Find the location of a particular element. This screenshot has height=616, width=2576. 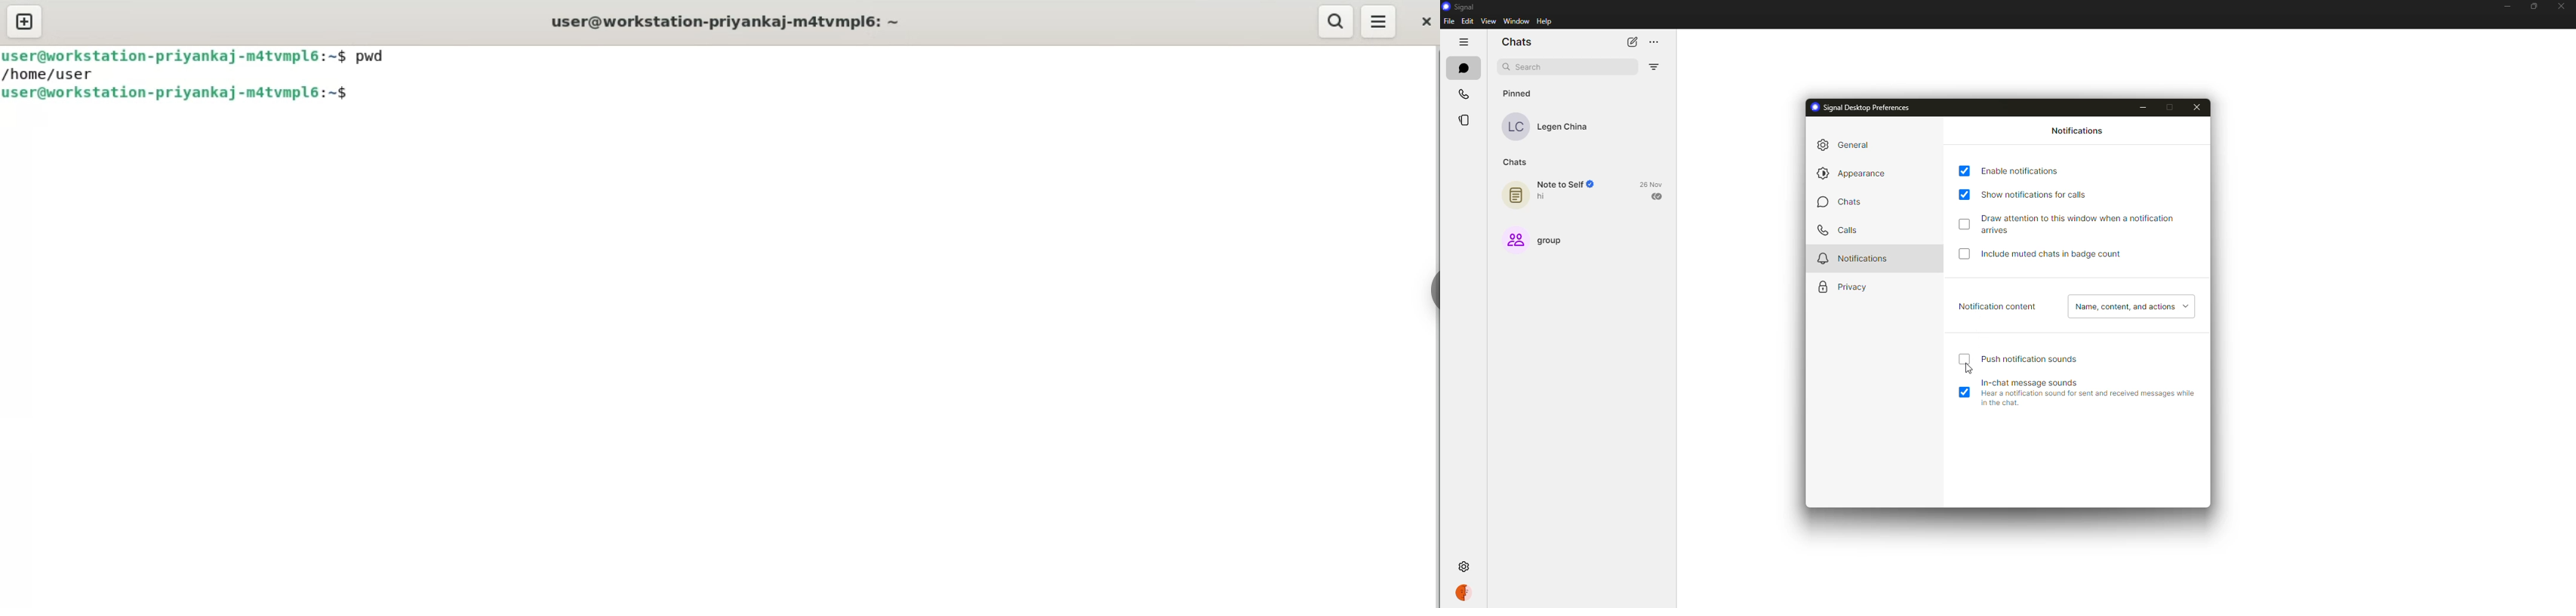

filter is located at coordinates (1655, 64).